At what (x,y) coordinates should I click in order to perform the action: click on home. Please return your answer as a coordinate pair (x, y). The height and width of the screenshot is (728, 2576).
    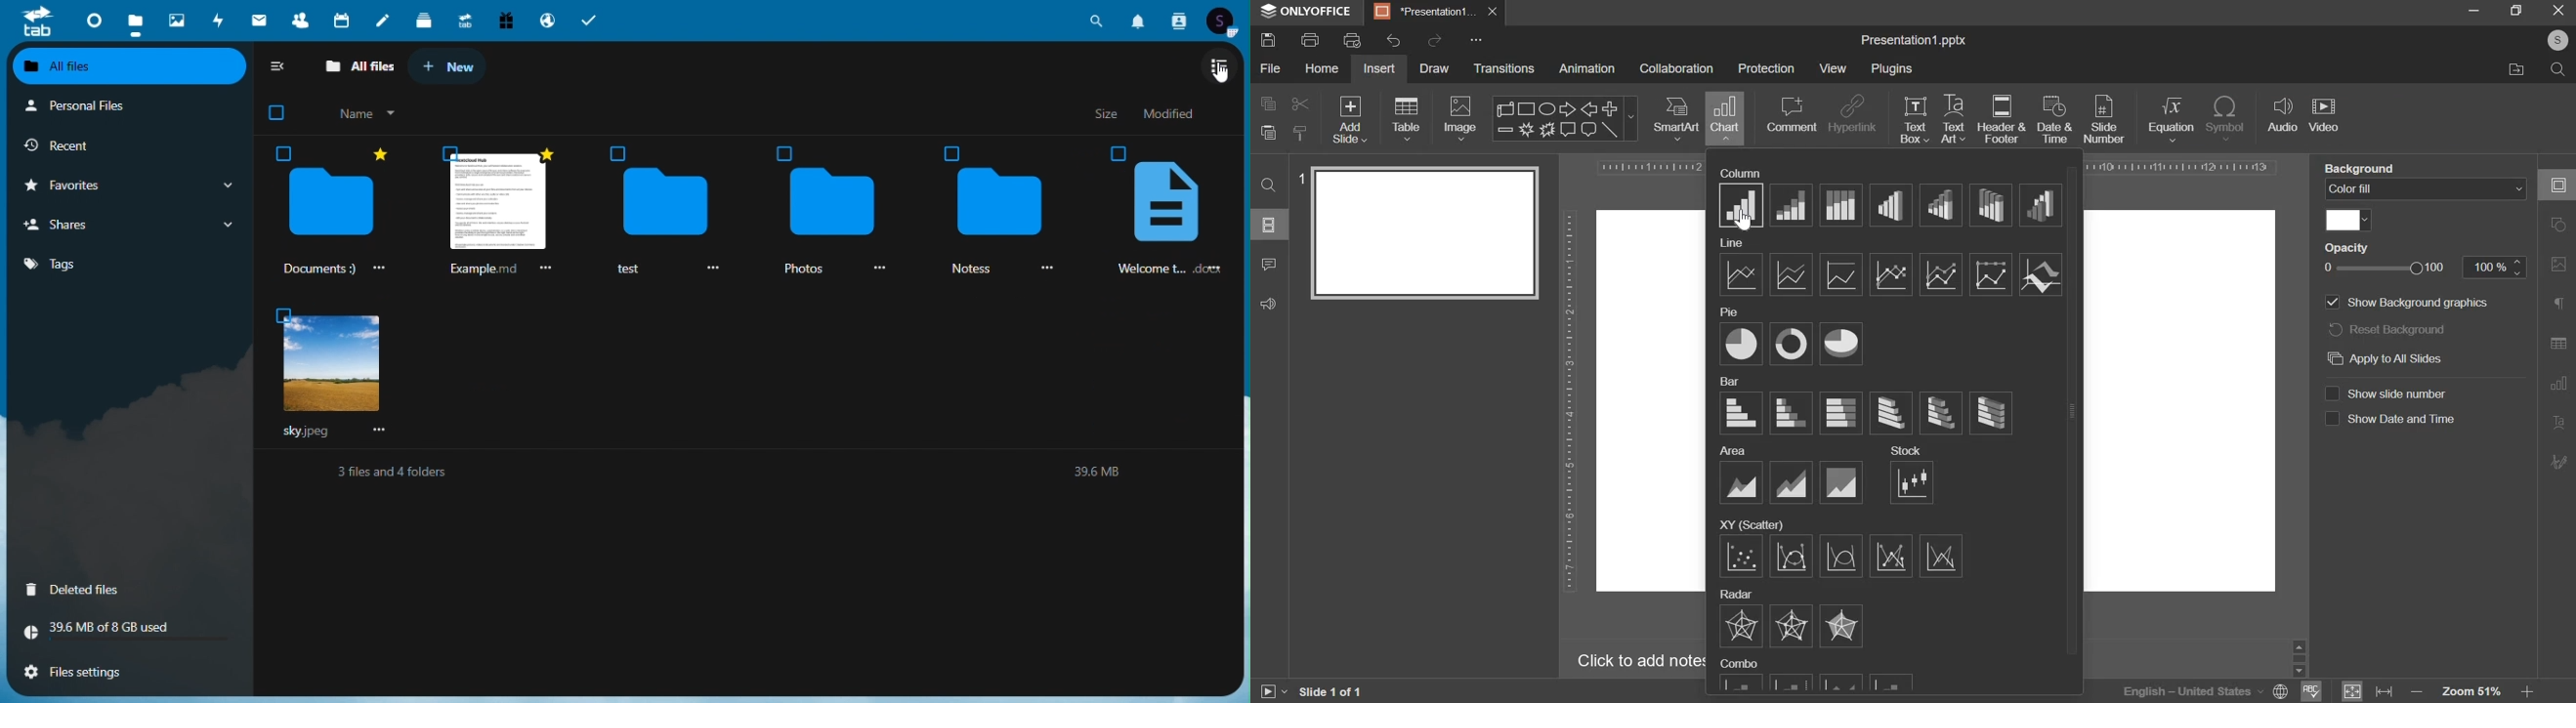
    Looking at the image, I should click on (1320, 68).